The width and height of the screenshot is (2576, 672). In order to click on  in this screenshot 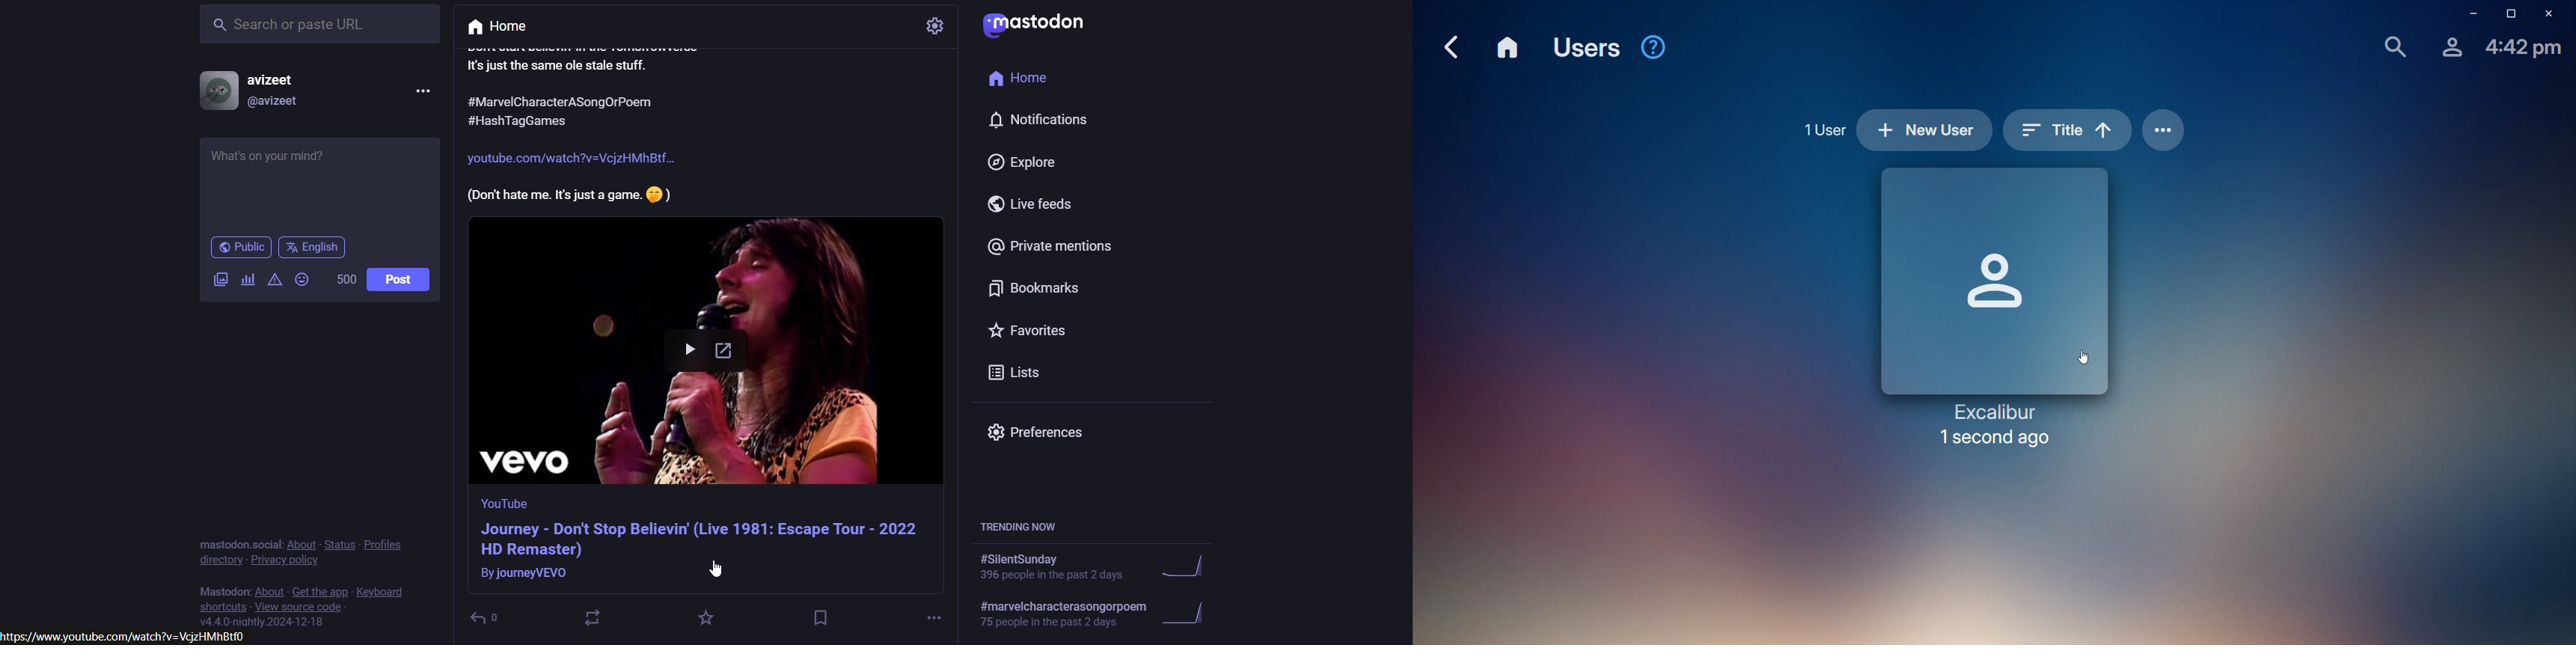, I will do `click(569, 195)`.